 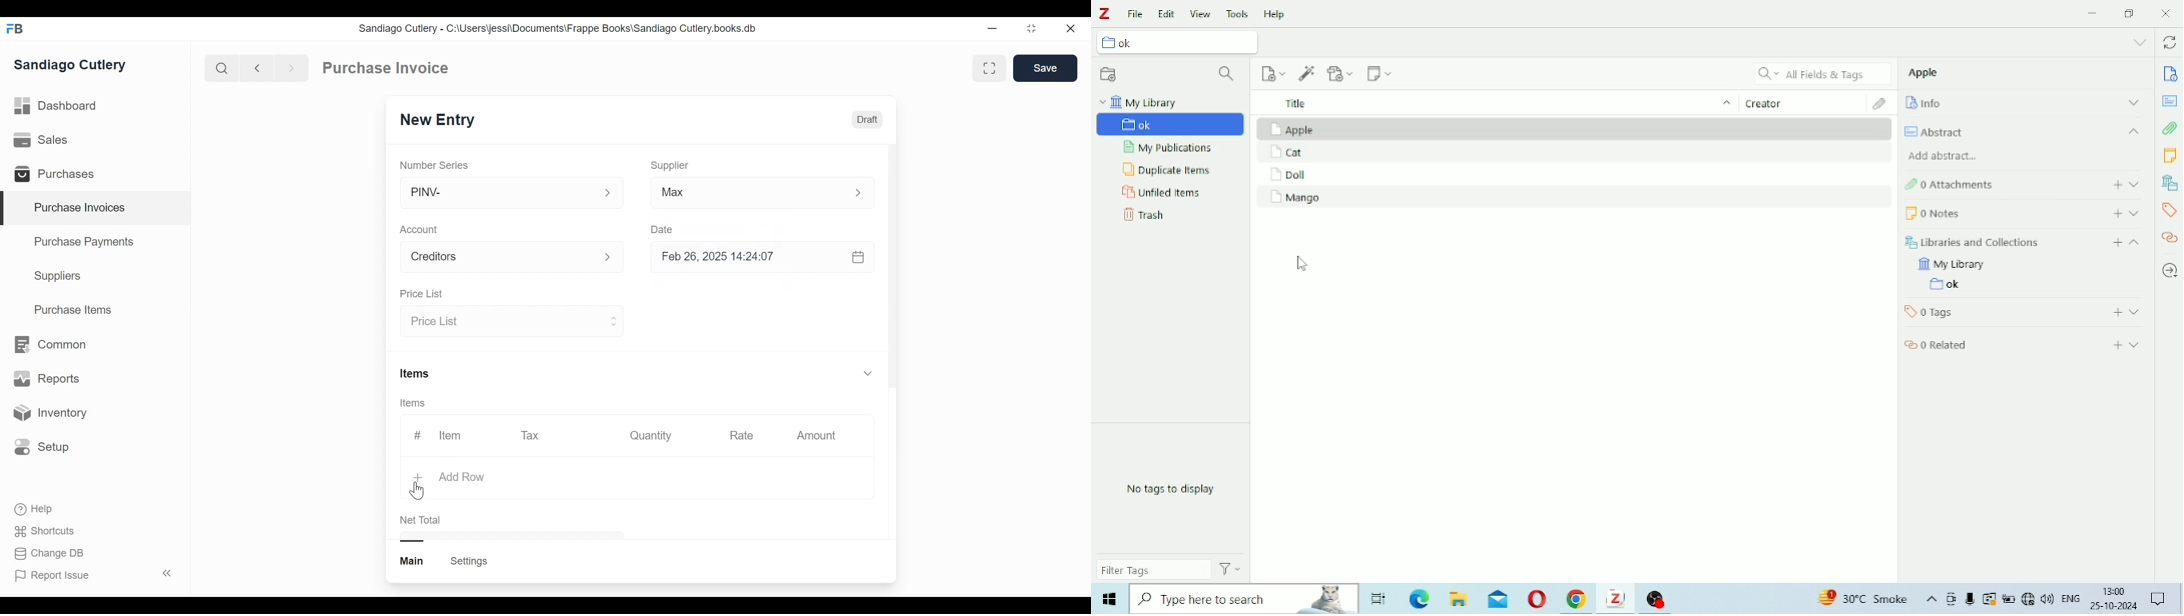 What do you see at coordinates (47, 381) in the screenshot?
I see `Reports` at bounding box center [47, 381].